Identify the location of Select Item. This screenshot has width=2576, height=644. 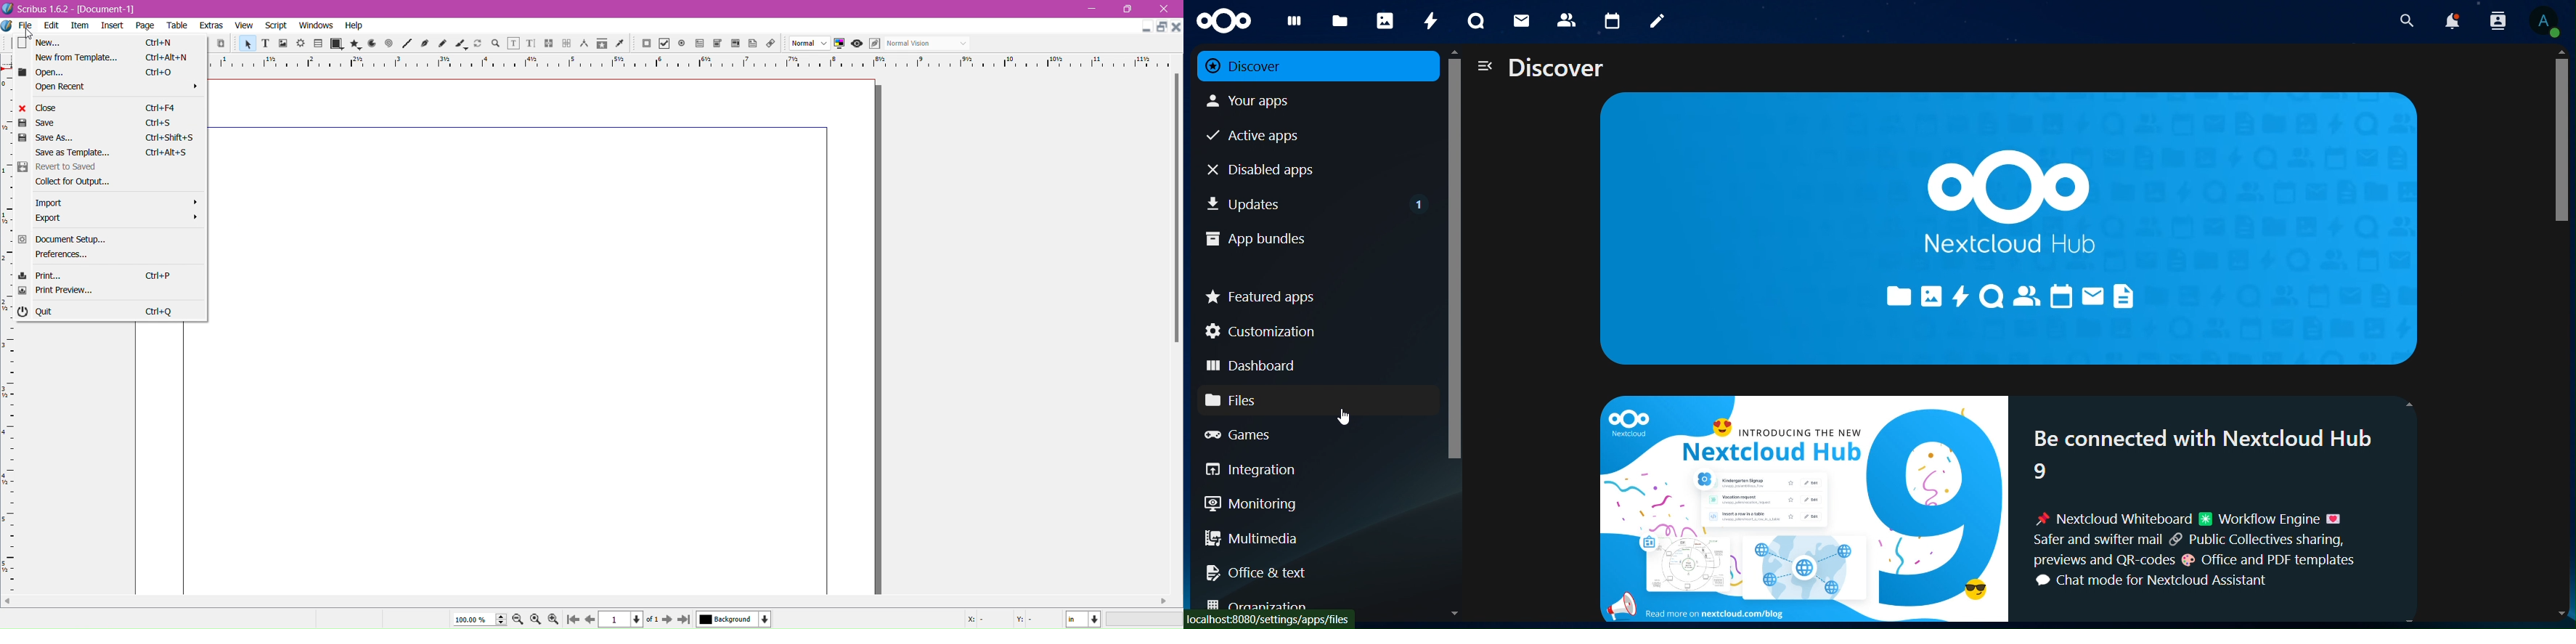
(248, 43).